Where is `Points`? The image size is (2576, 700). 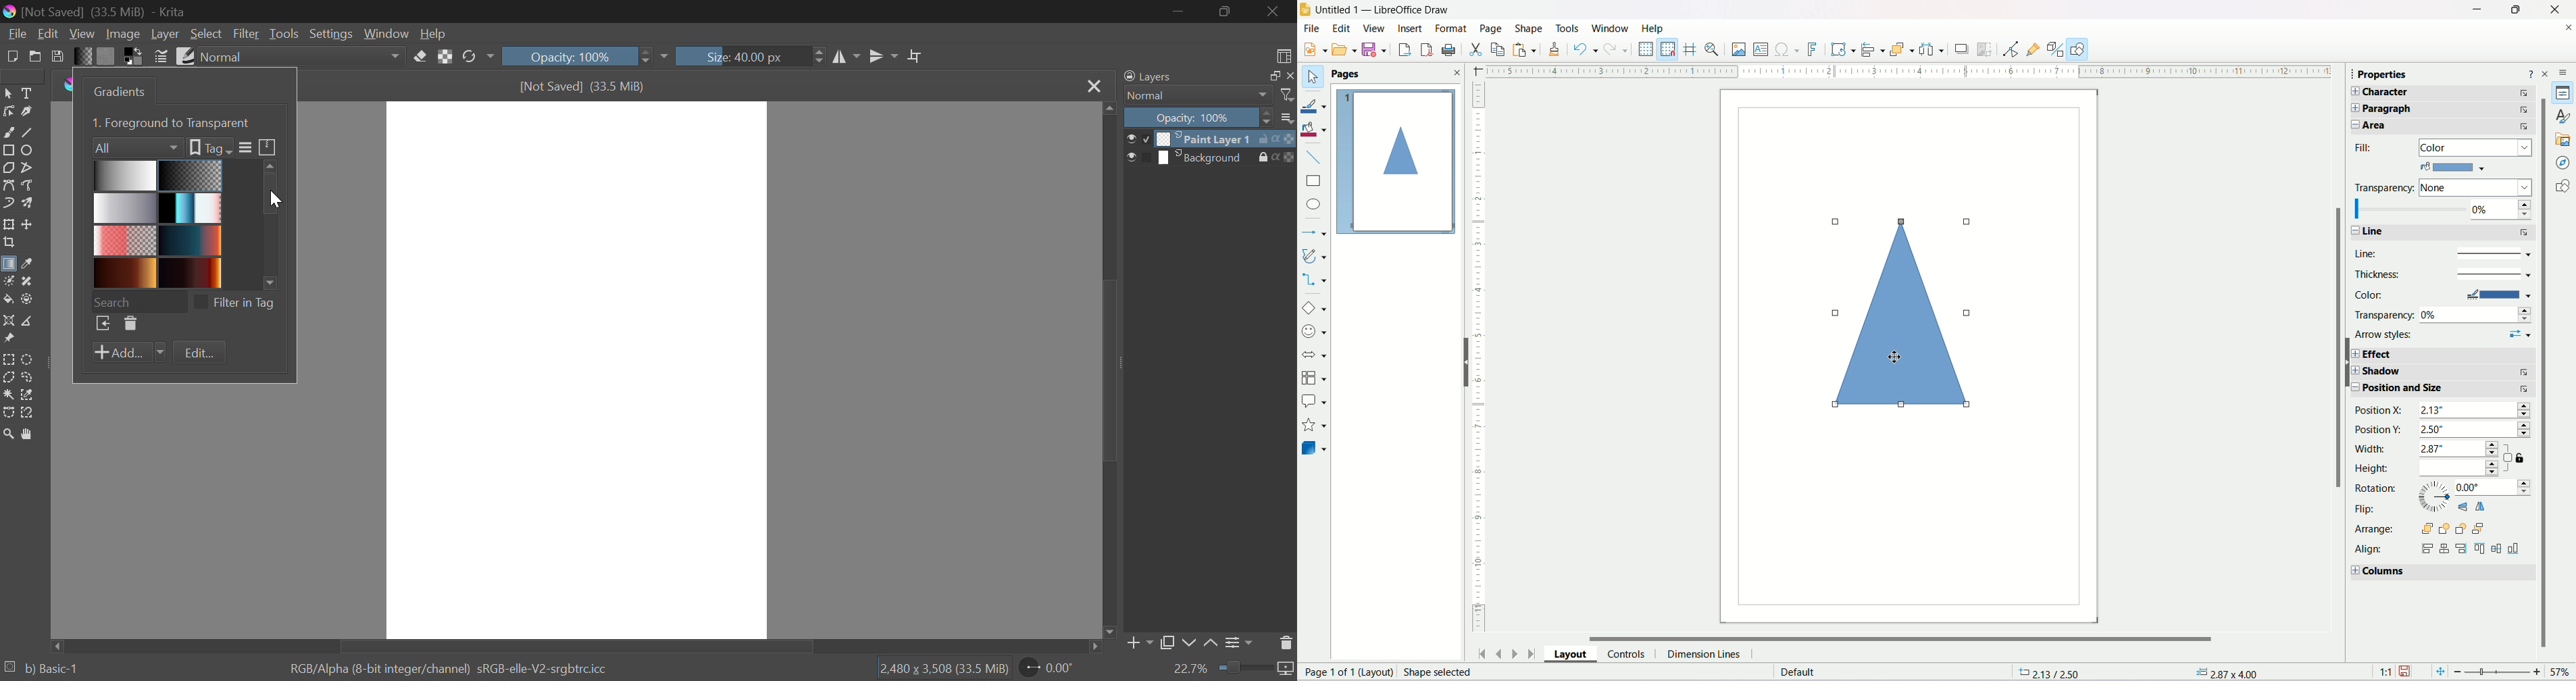
Points is located at coordinates (2011, 49).